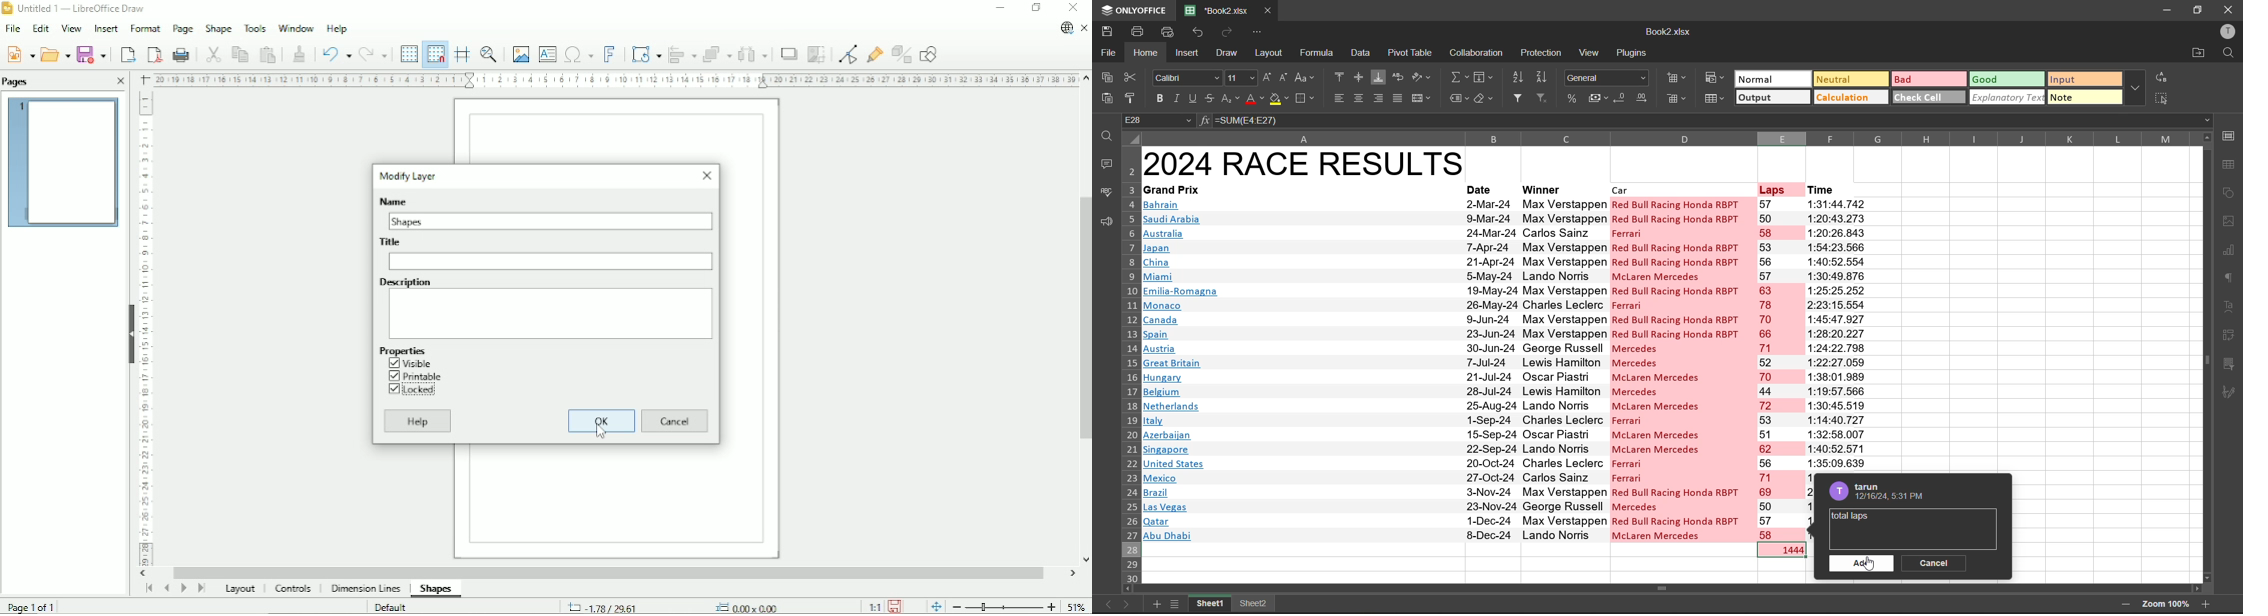 The height and width of the screenshot is (616, 2268). I want to click on fx, so click(1205, 120).